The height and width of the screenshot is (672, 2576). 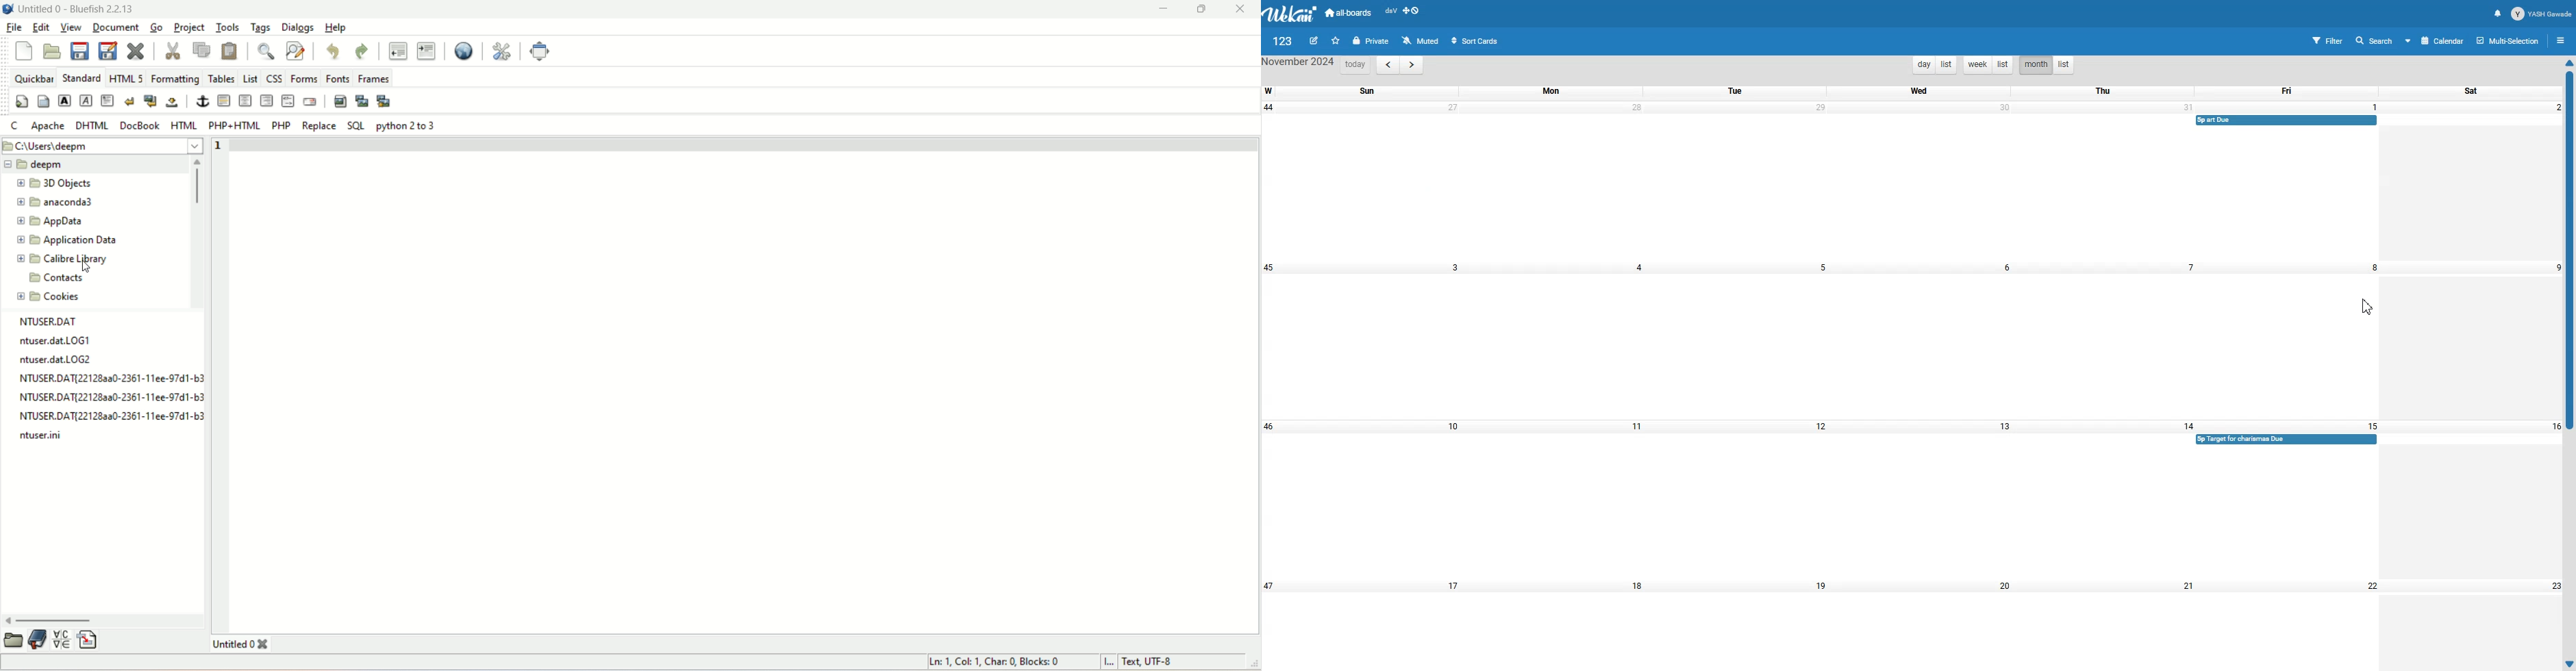 What do you see at coordinates (2562, 40) in the screenshot?
I see `Open sidebar` at bounding box center [2562, 40].